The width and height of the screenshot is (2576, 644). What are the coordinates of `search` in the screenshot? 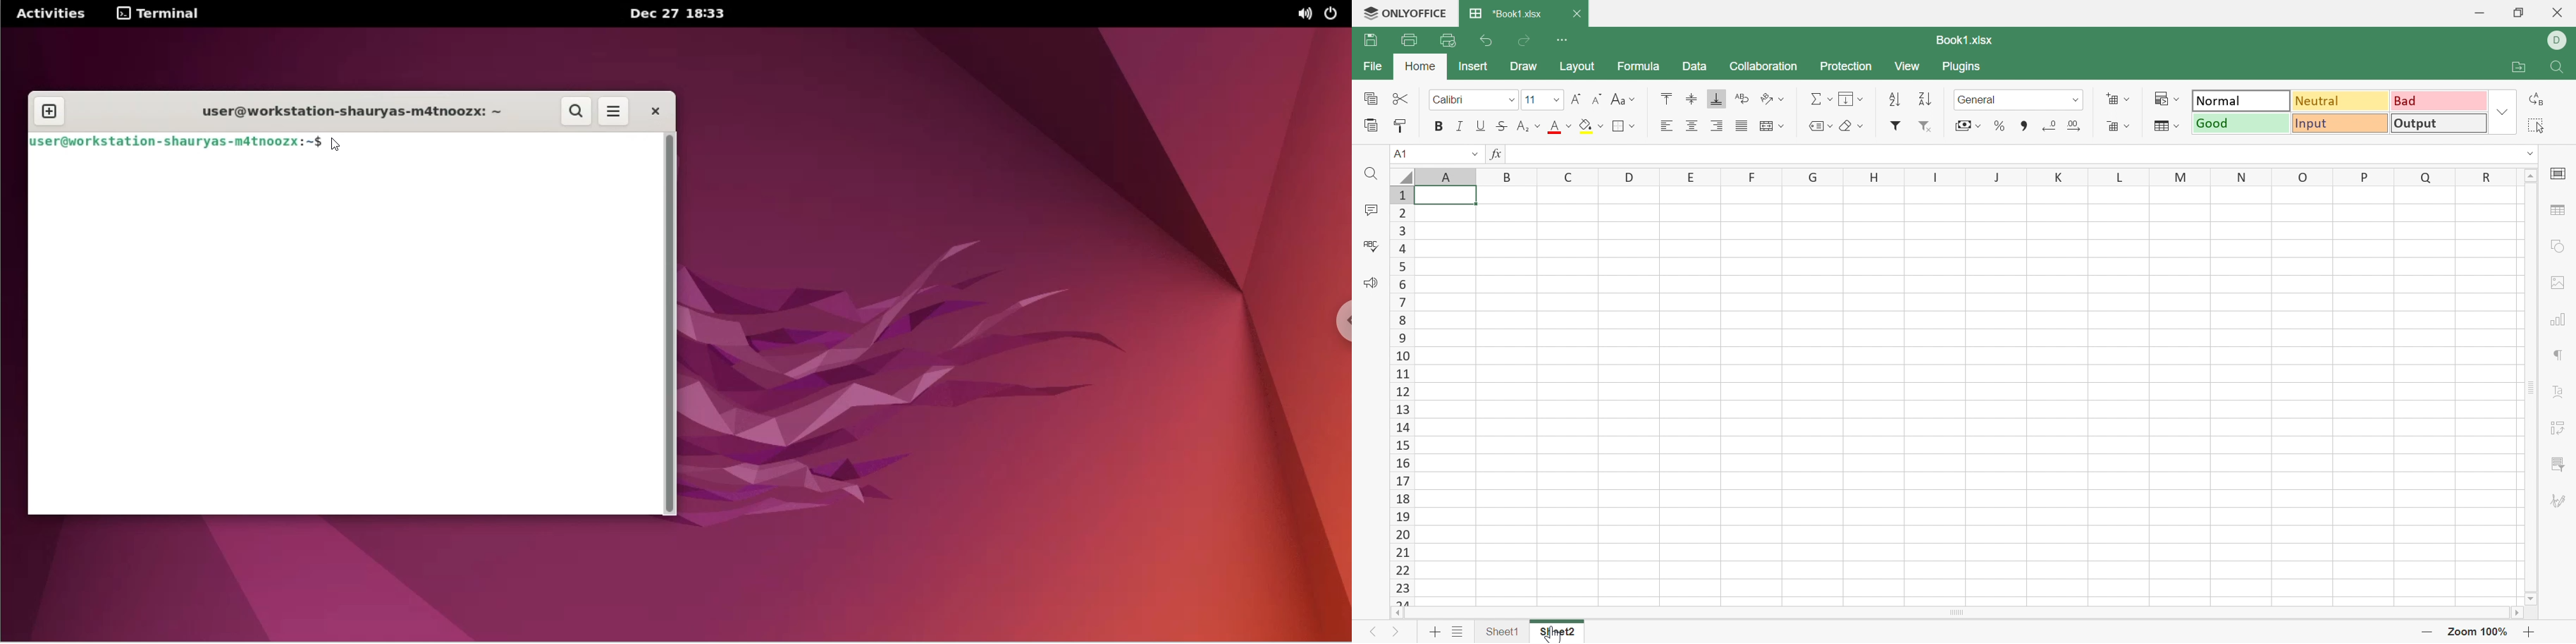 It's located at (577, 113).